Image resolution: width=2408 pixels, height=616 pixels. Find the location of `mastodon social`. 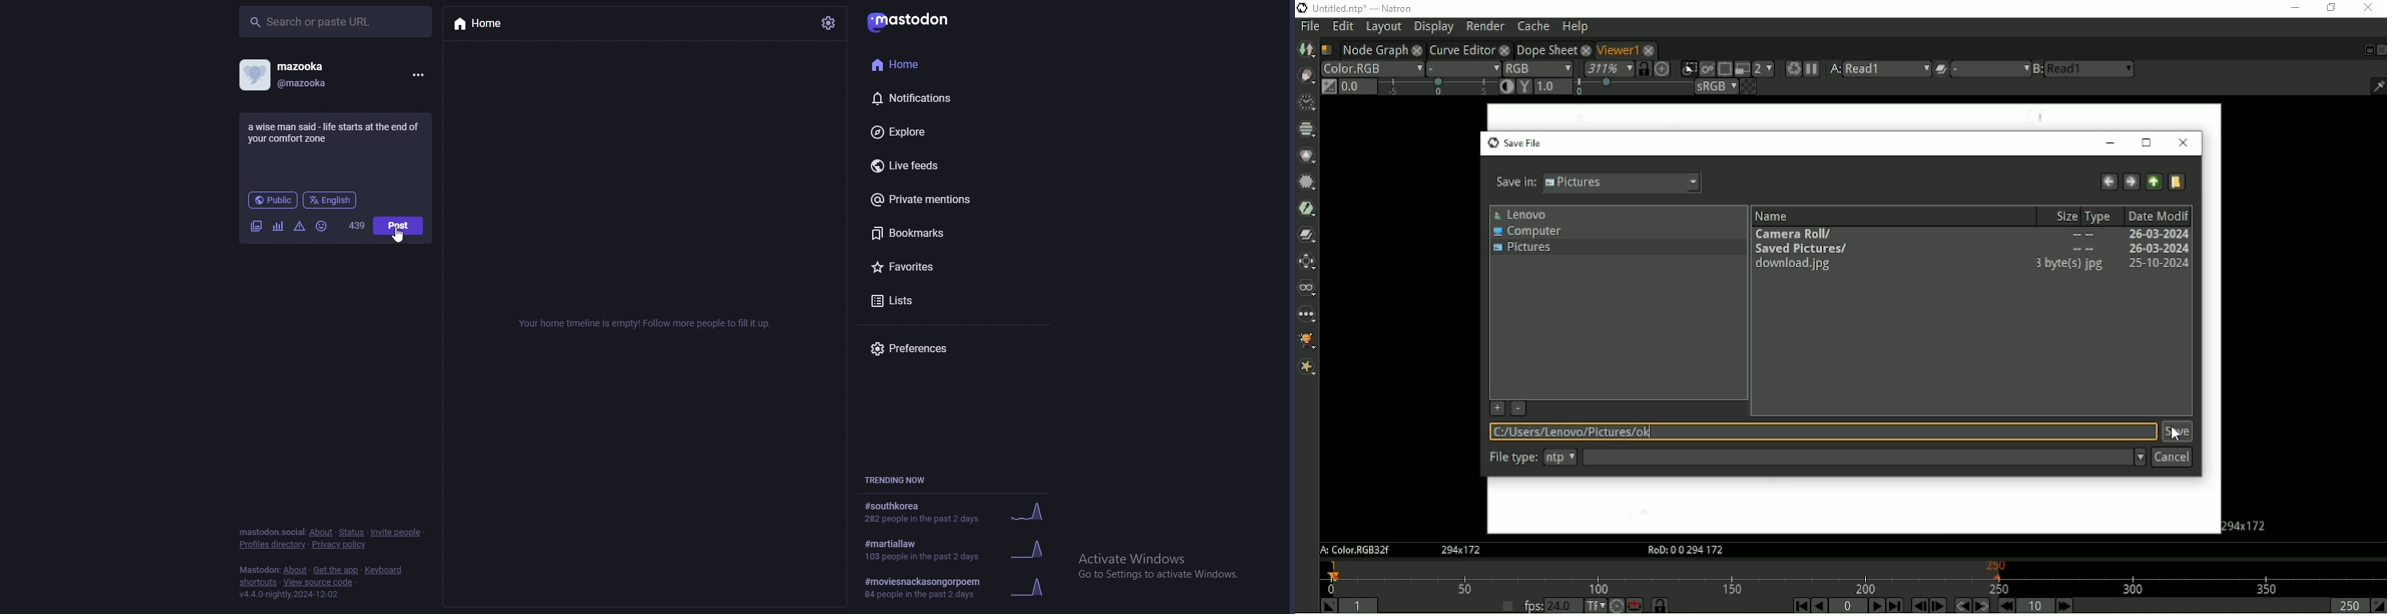

mastodon social is located at coordinates (271, 532).